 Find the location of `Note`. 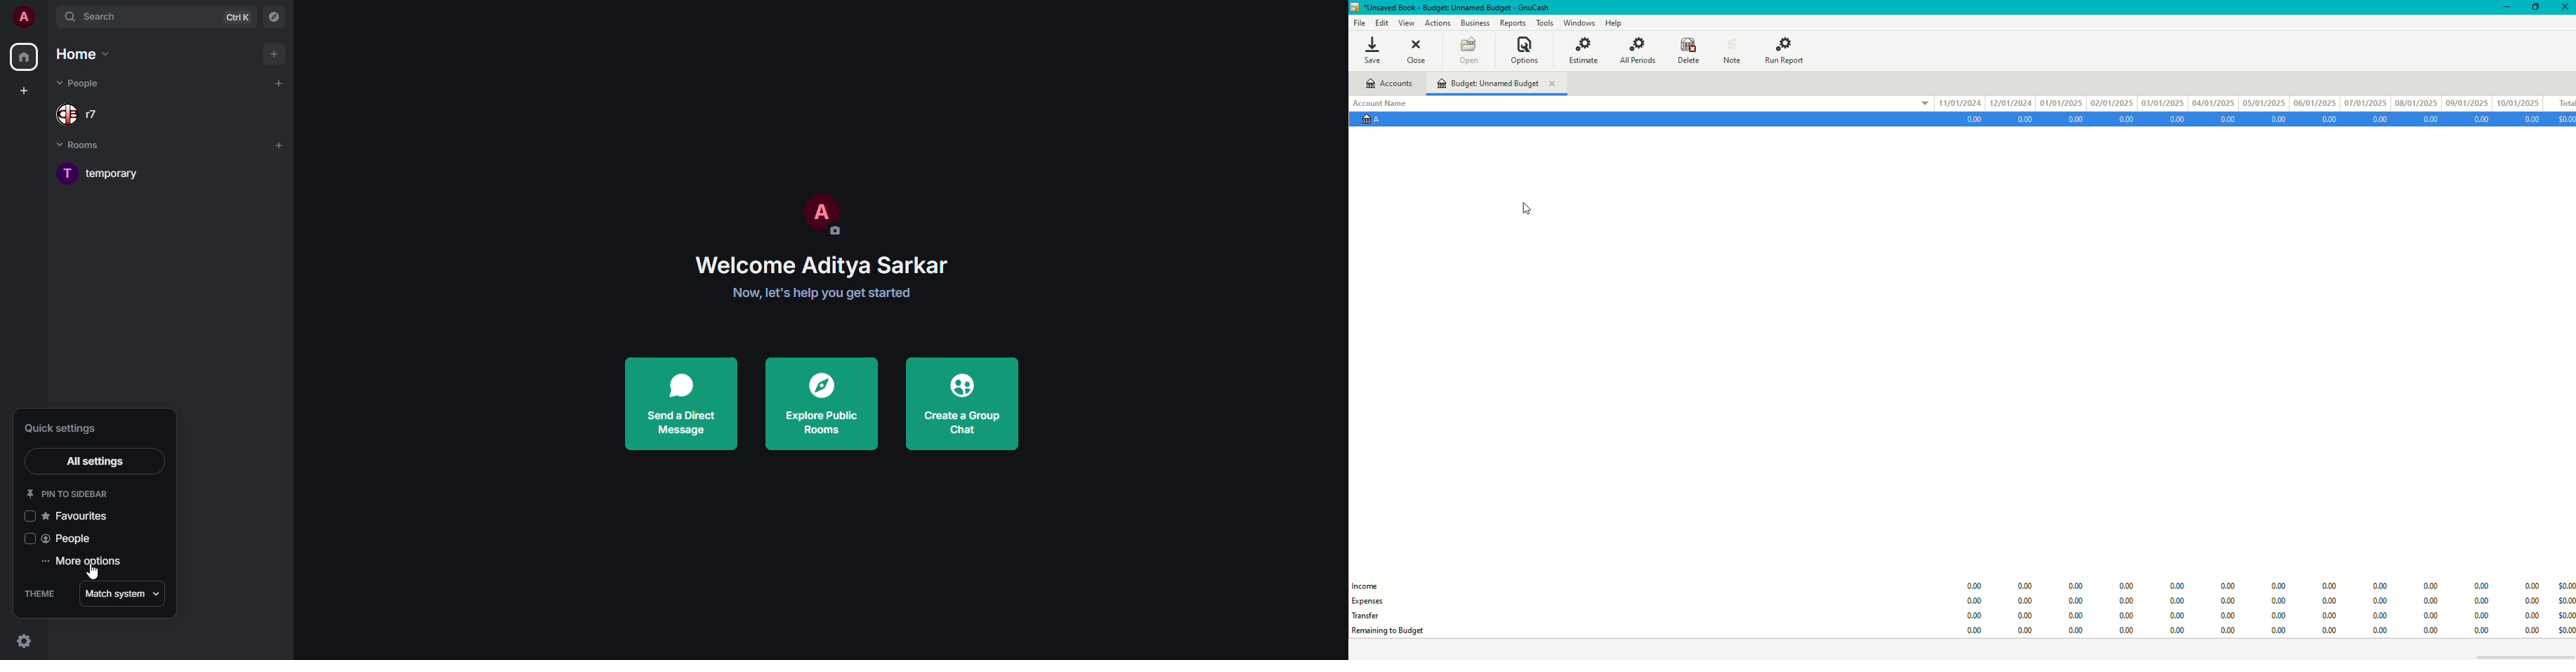

Note is located at coordinates (1733, 49).